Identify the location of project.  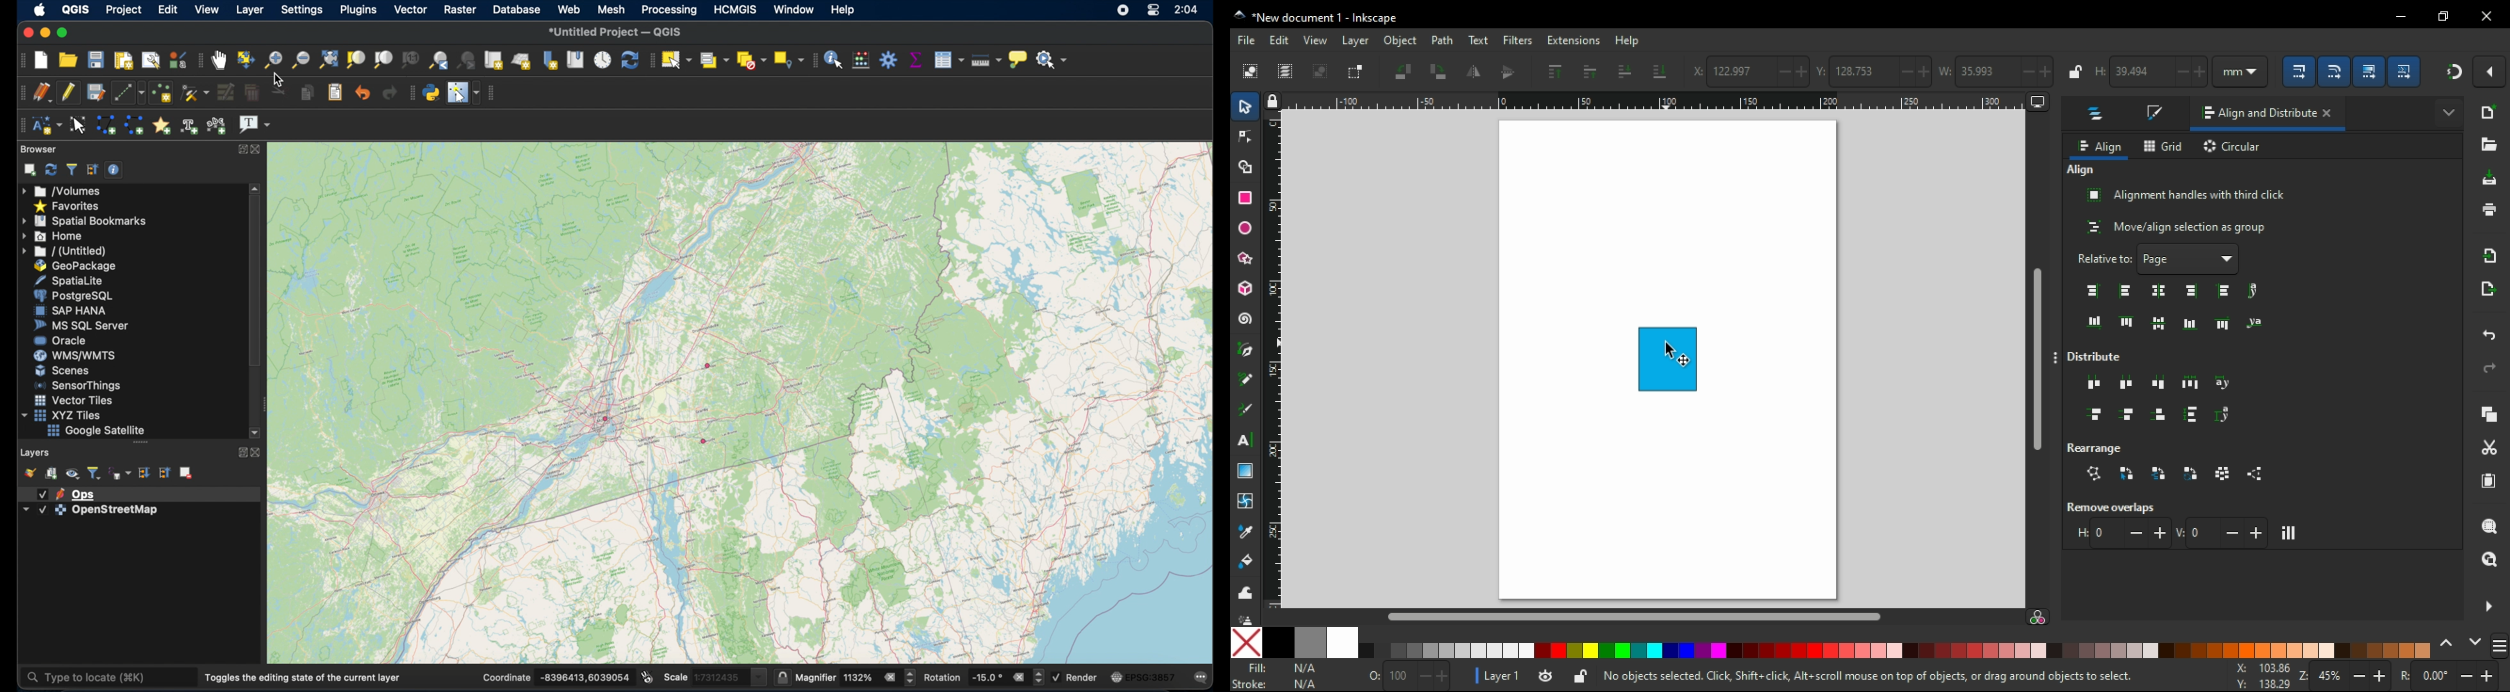
(124, 10).